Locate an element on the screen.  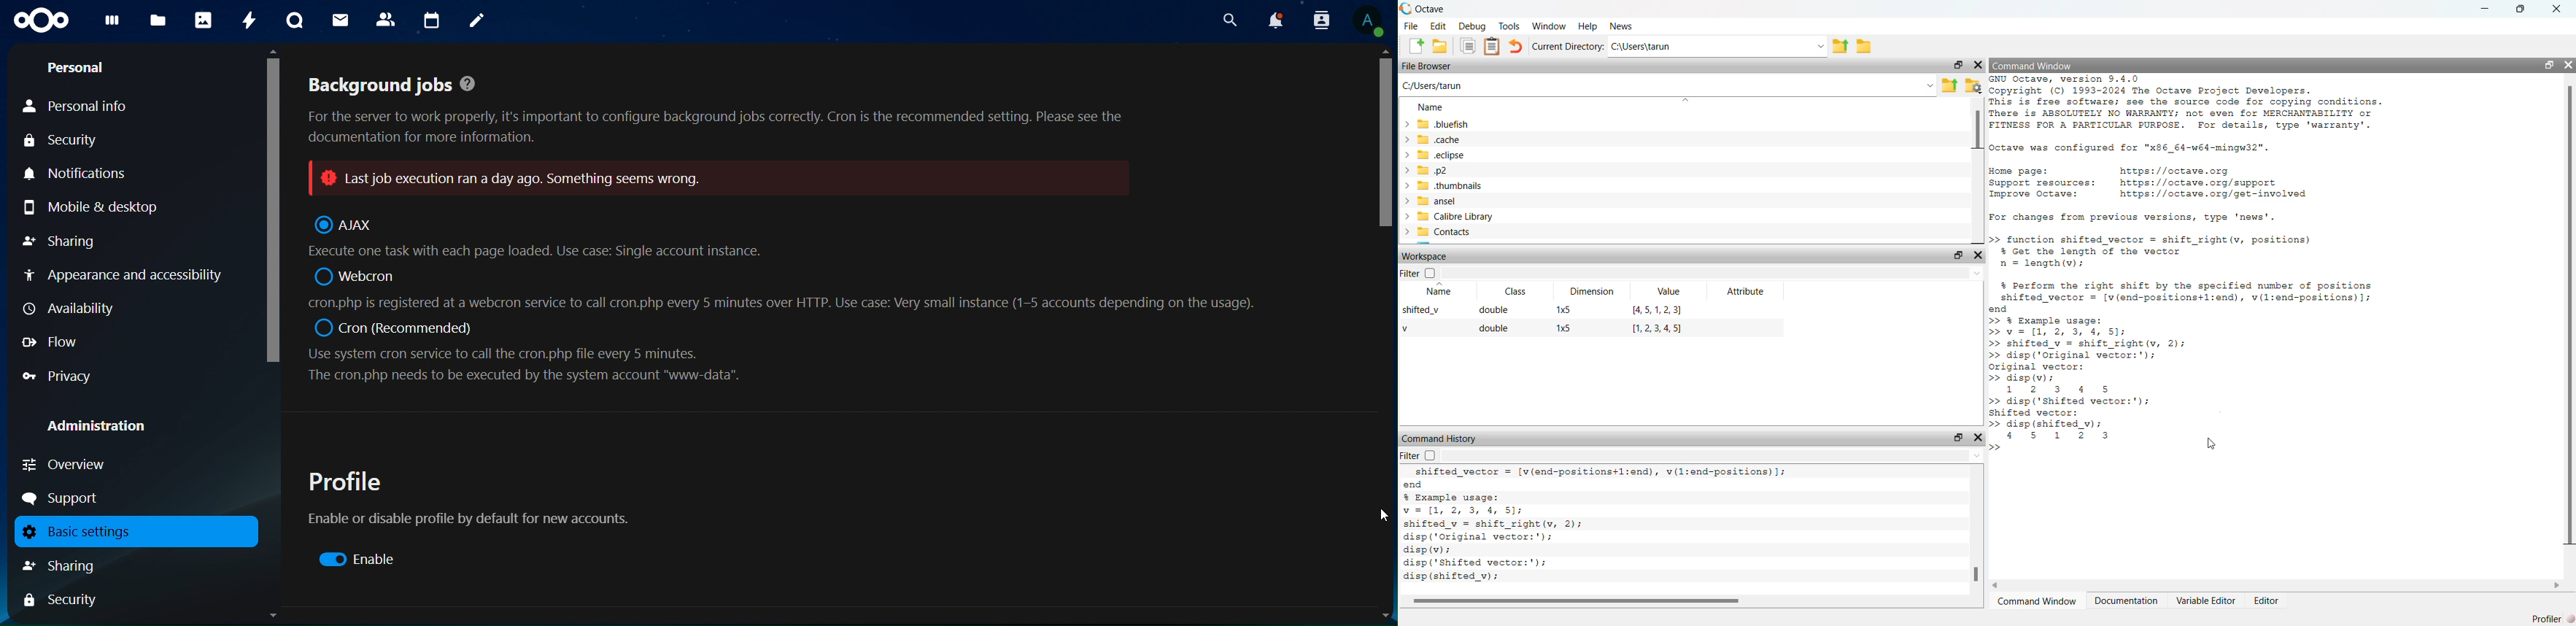
display shifted vector is located at coordinates (2075, 430).